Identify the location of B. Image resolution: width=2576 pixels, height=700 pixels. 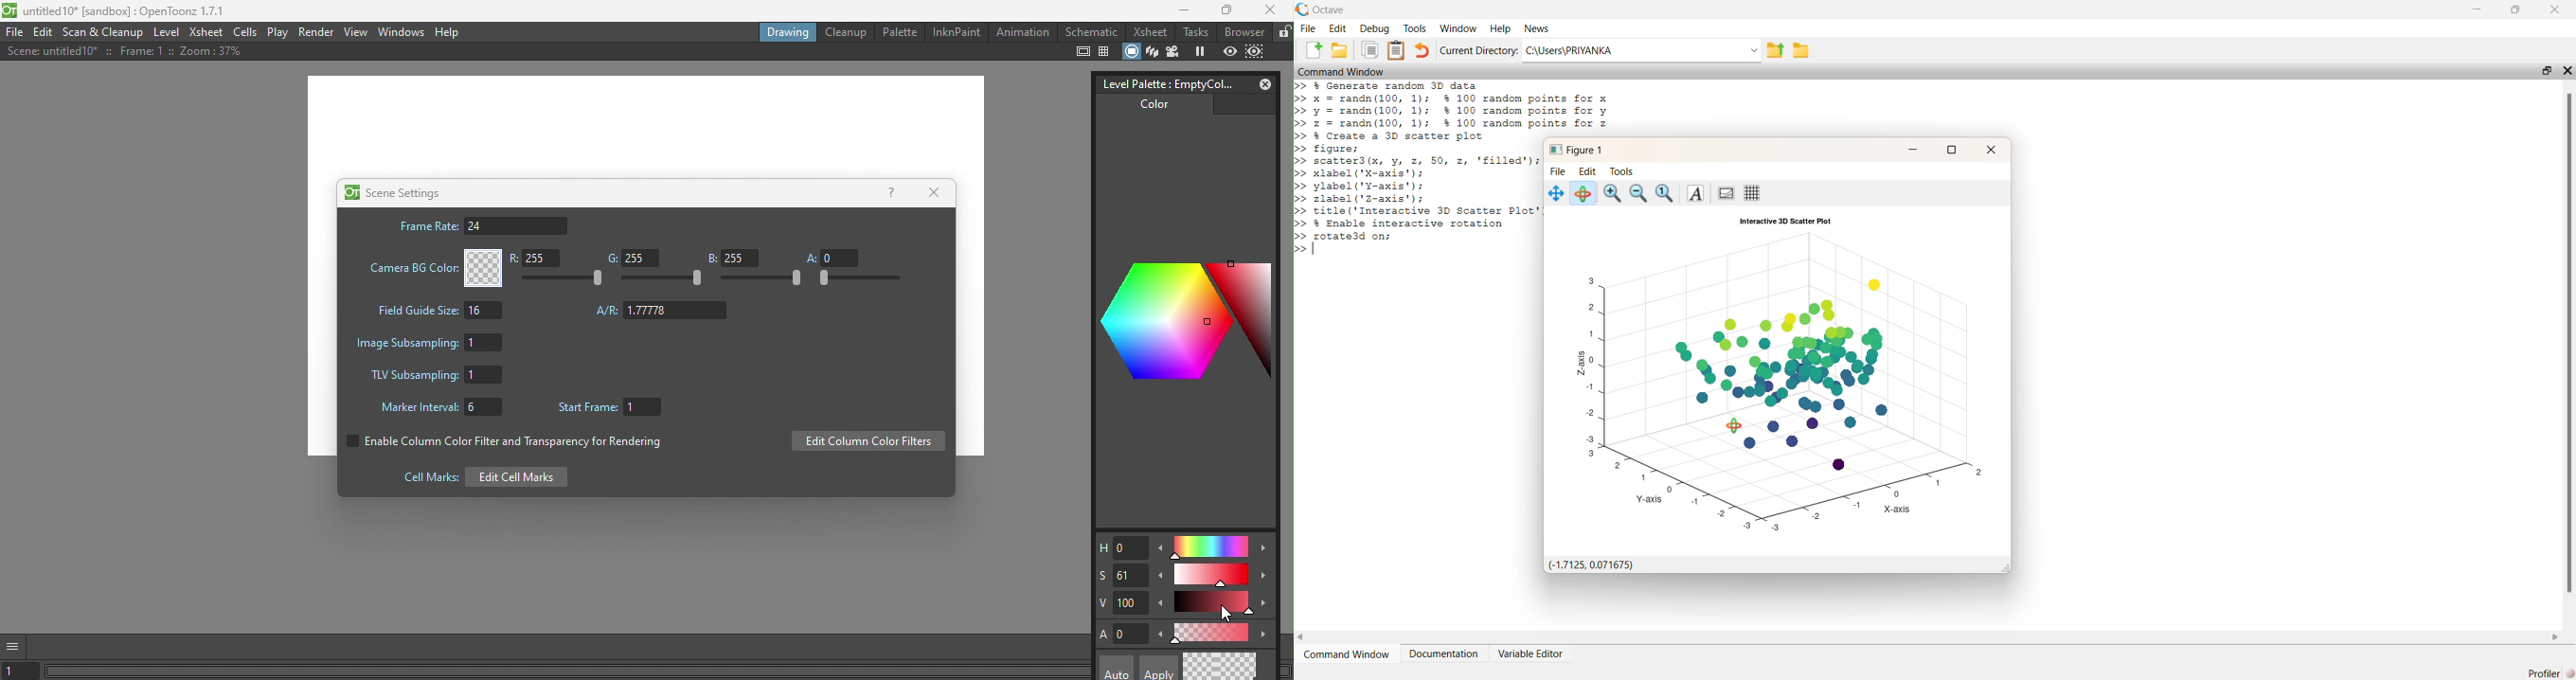
(732, 258).